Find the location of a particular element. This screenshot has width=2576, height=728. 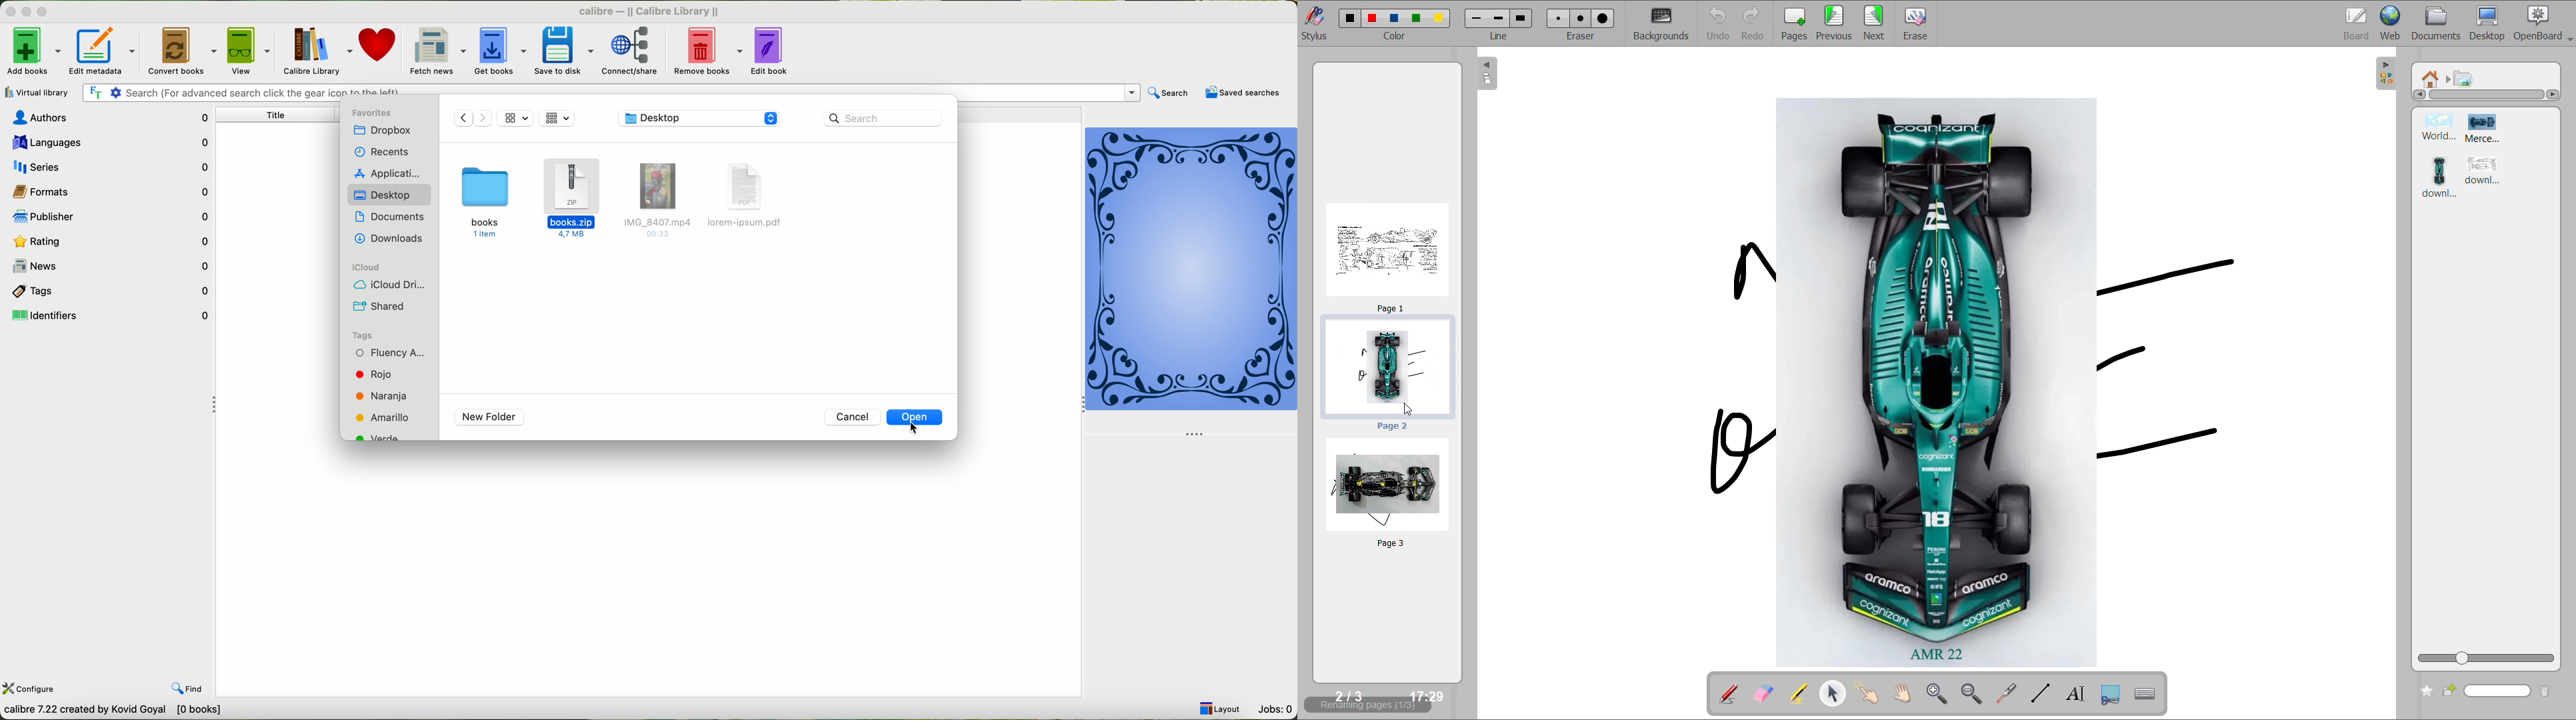

minimize is located at coordinates (24, 12).